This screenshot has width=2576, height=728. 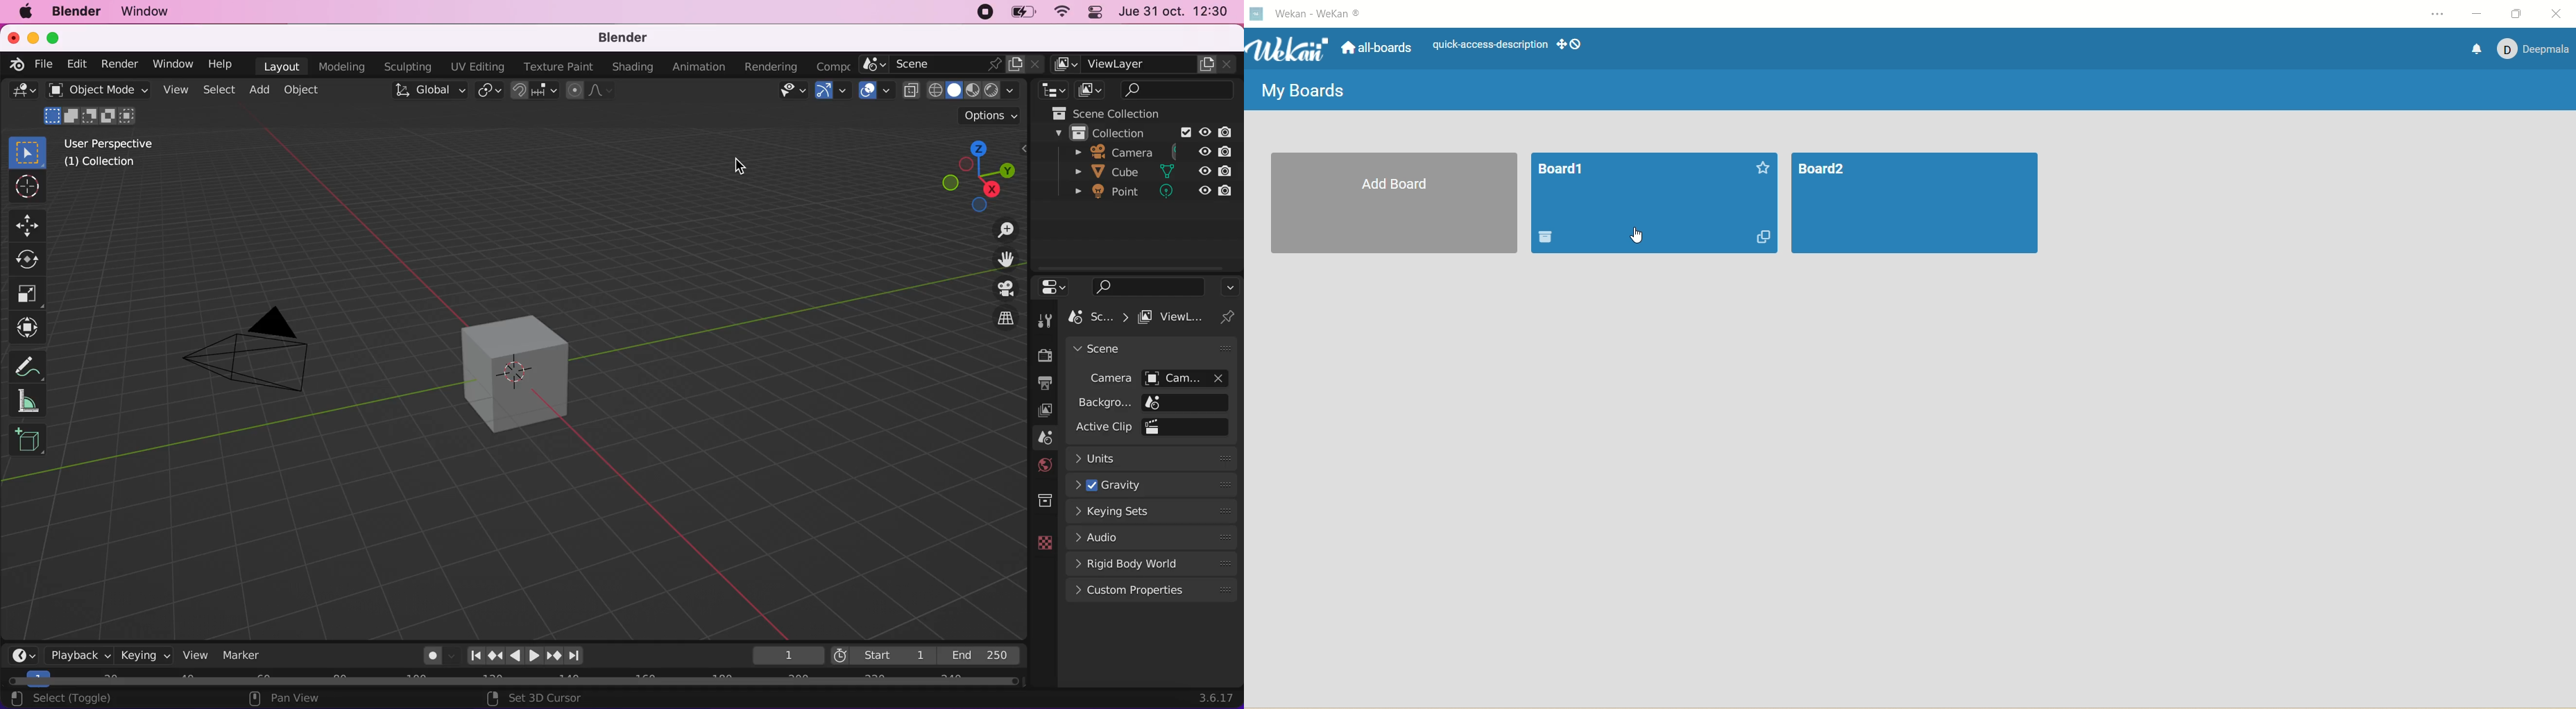 What do you see at coordinates (559, 66) in the screenshot?
I see `texture paint` at bounding box center [559, 66].